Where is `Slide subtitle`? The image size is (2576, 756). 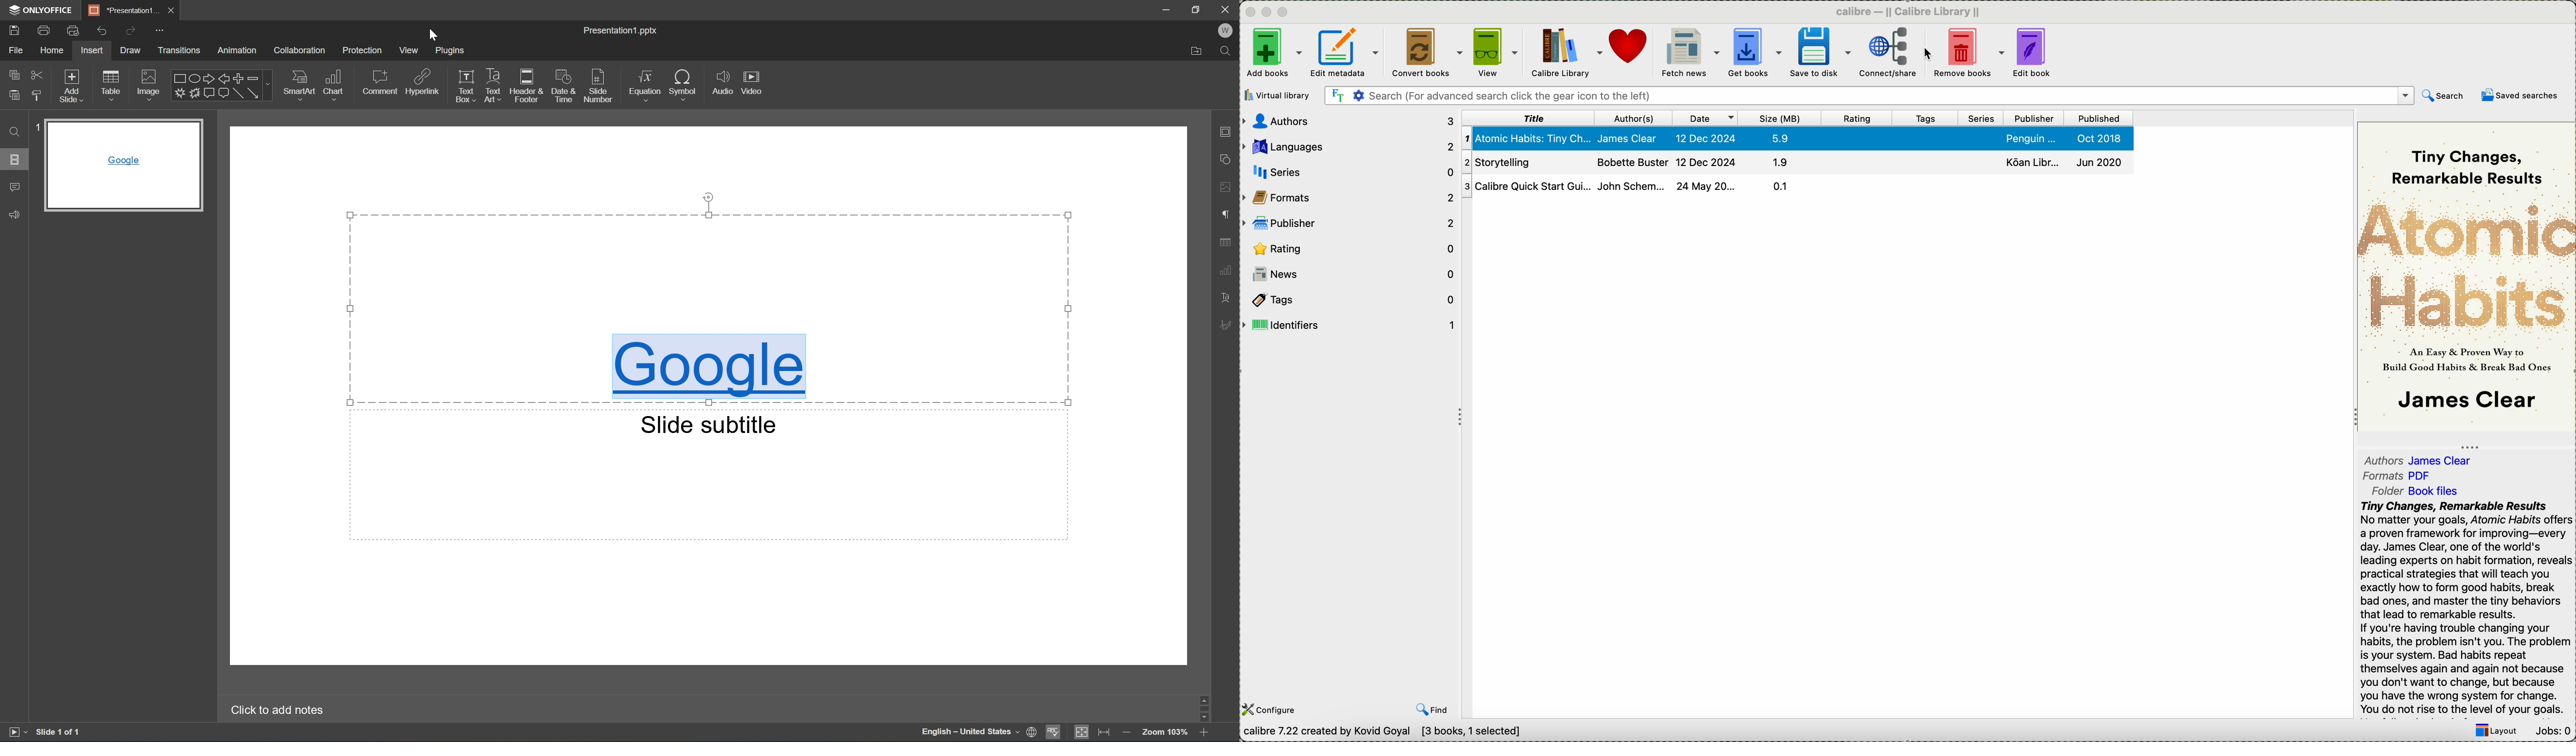
Slide subtitle is located at coordinates (709, 423).